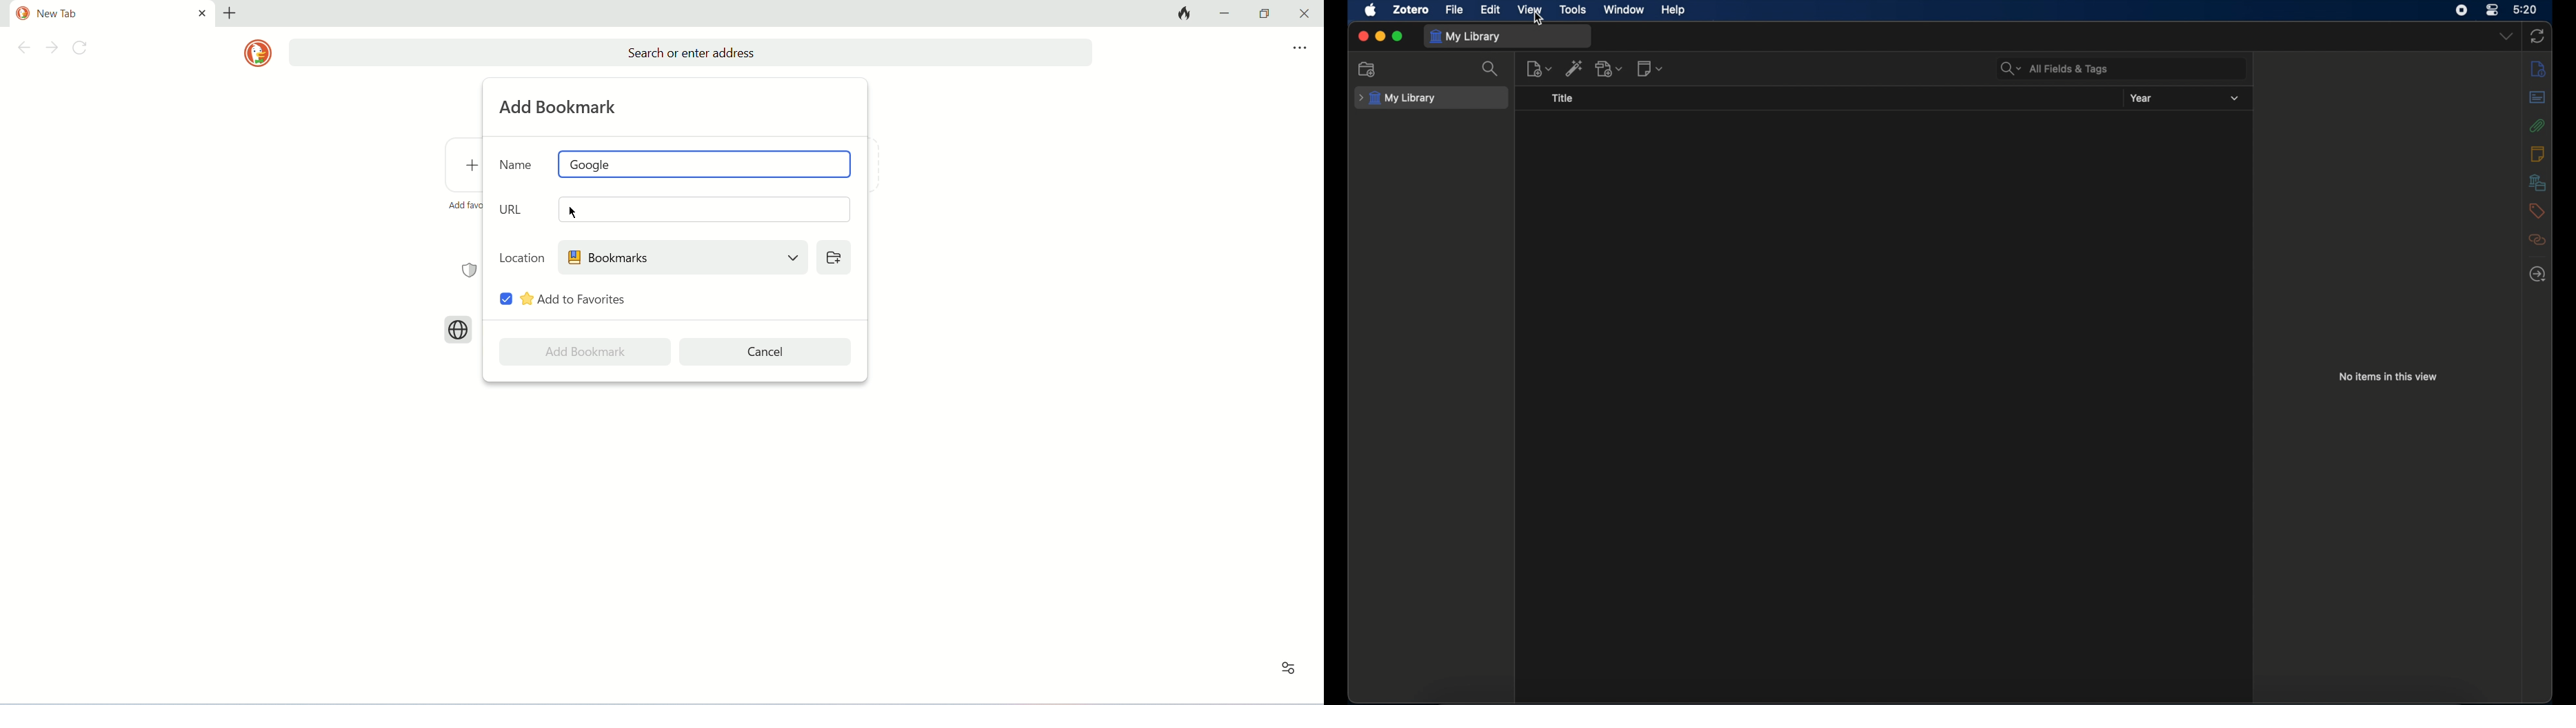  Describe the element at coordinates (1574, 68) in the screenshot. I see `add item by identifier` at that location.